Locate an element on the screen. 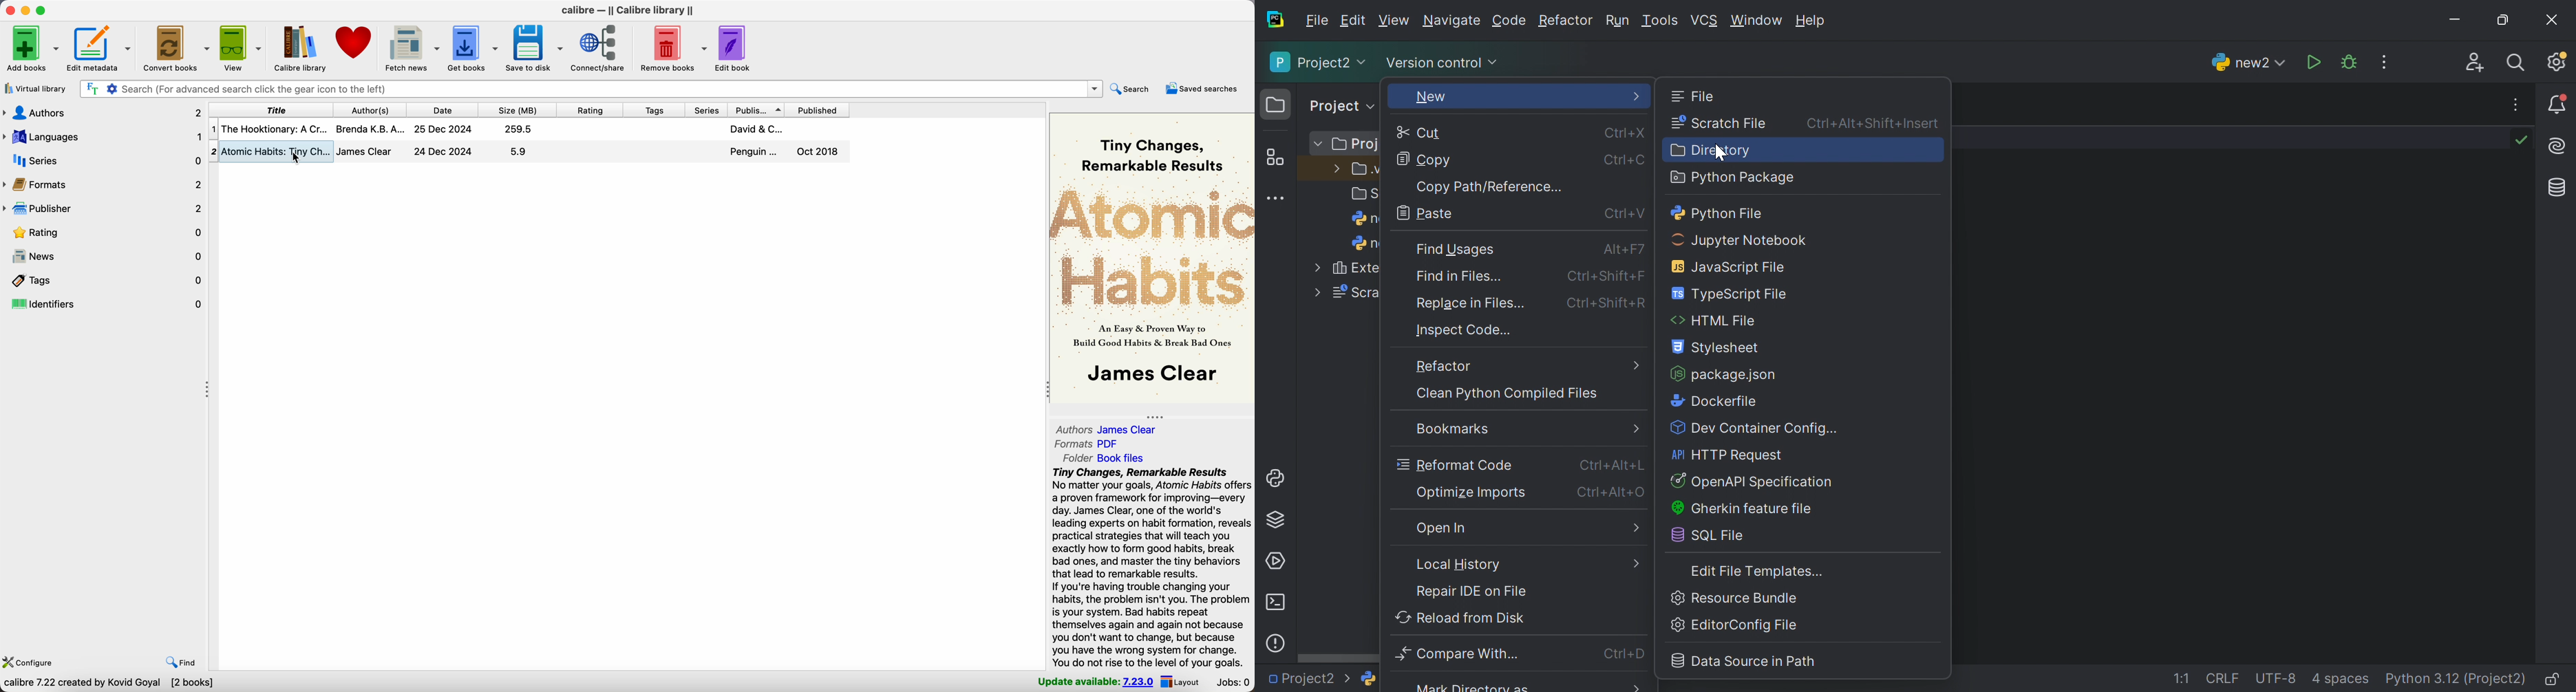 The image size is (2576, 700). search bar is located at coordinates (590, 88).